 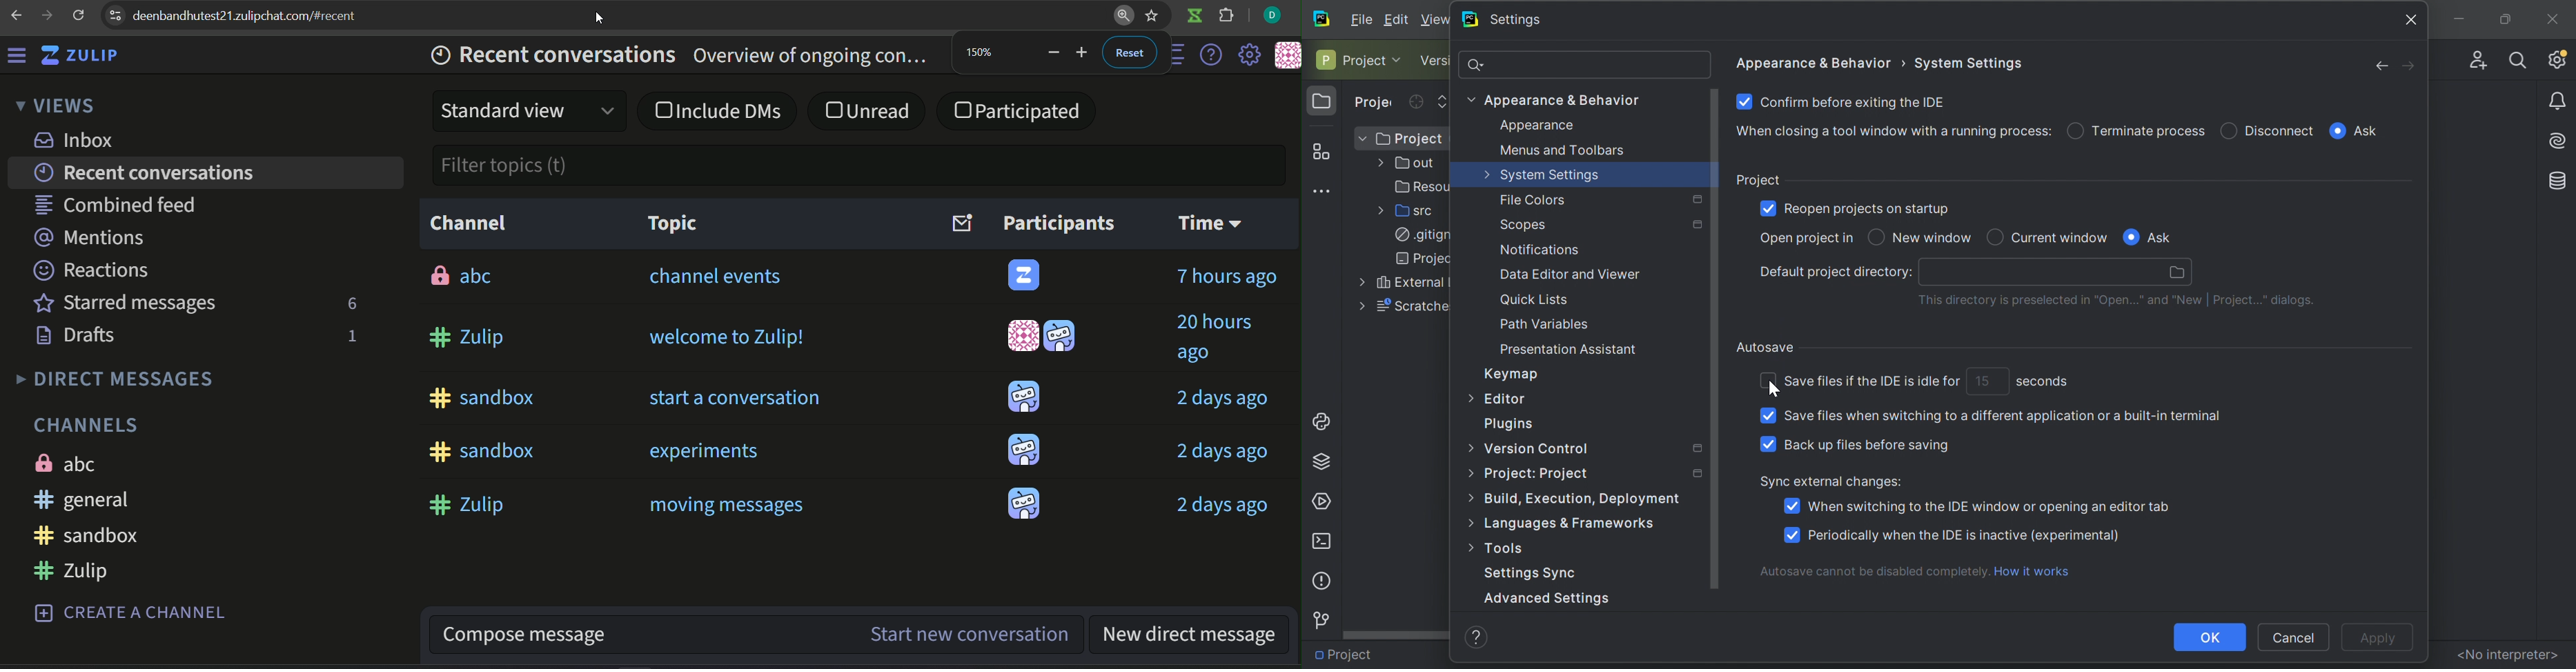 What do you see at coordinates (1965, 536) in the screenshot?
I see `Periodically when the IDE is inactive (experimental)` at bounding box center [1965, 536].